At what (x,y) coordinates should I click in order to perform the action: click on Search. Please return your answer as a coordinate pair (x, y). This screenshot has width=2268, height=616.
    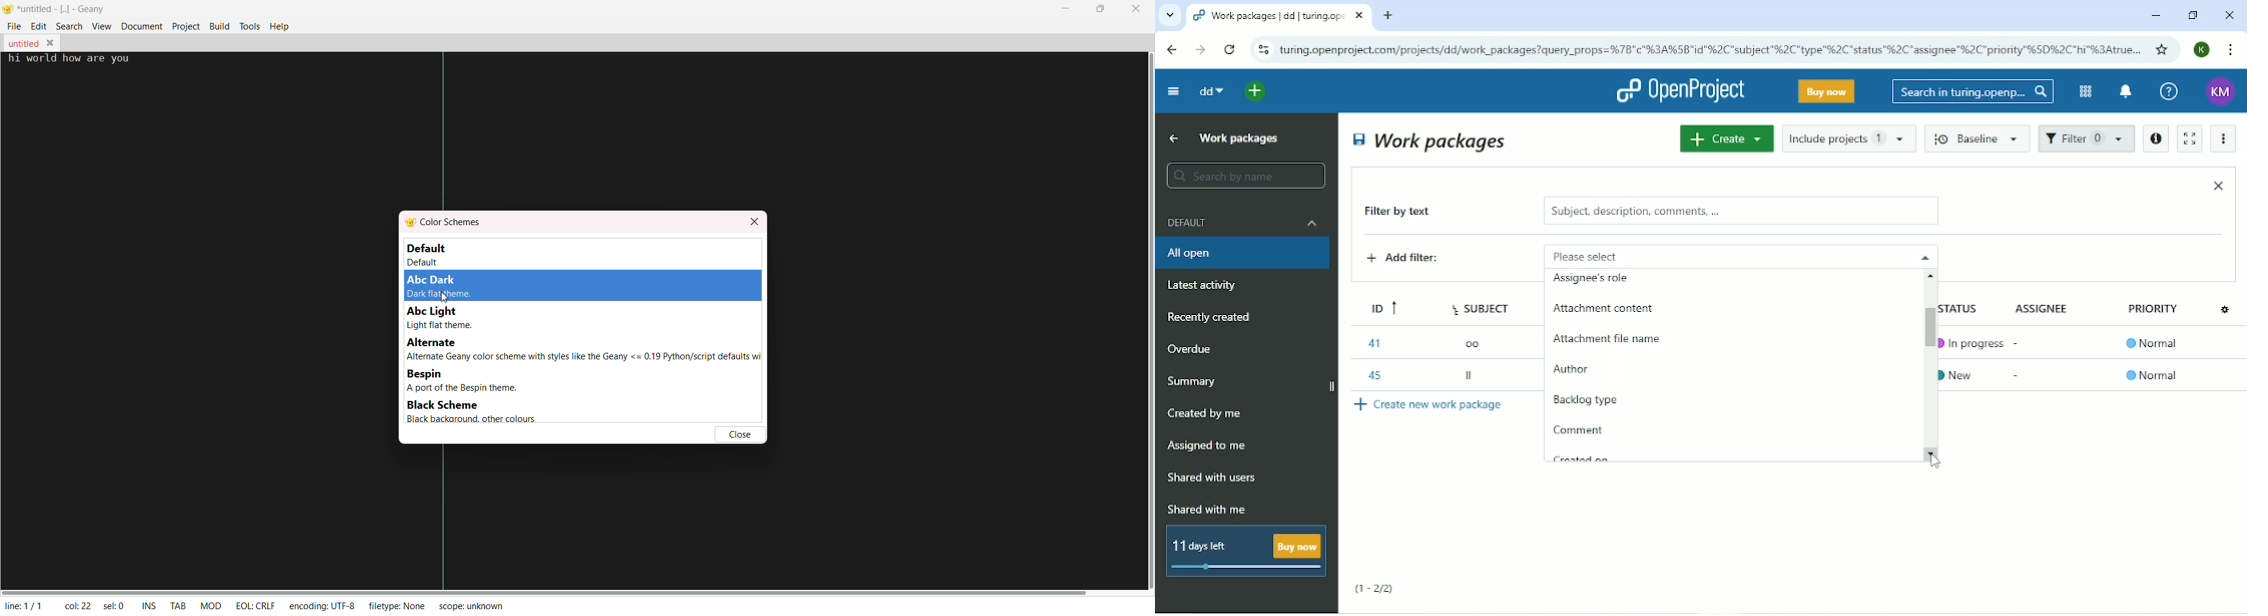
    Looking at the image, I should click on (1973, 91).